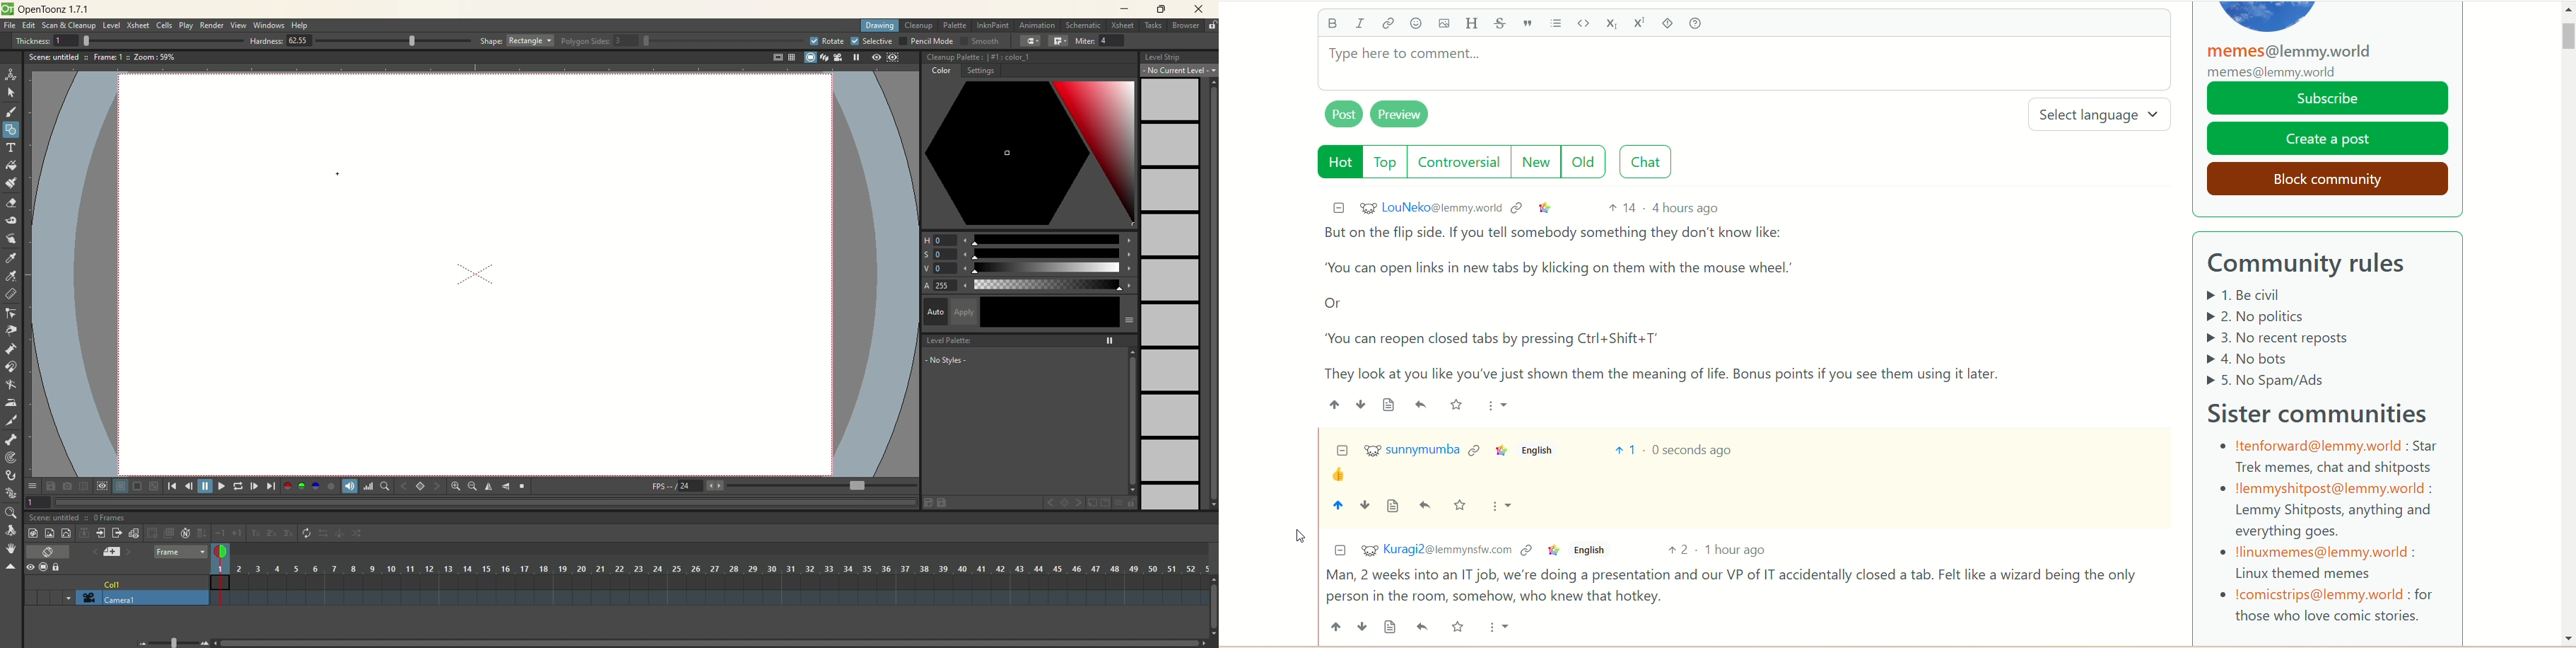  What do you see at coordinates (1334, 161) in the screenshot?
I see `hot` at bounding box center [1334, 161].